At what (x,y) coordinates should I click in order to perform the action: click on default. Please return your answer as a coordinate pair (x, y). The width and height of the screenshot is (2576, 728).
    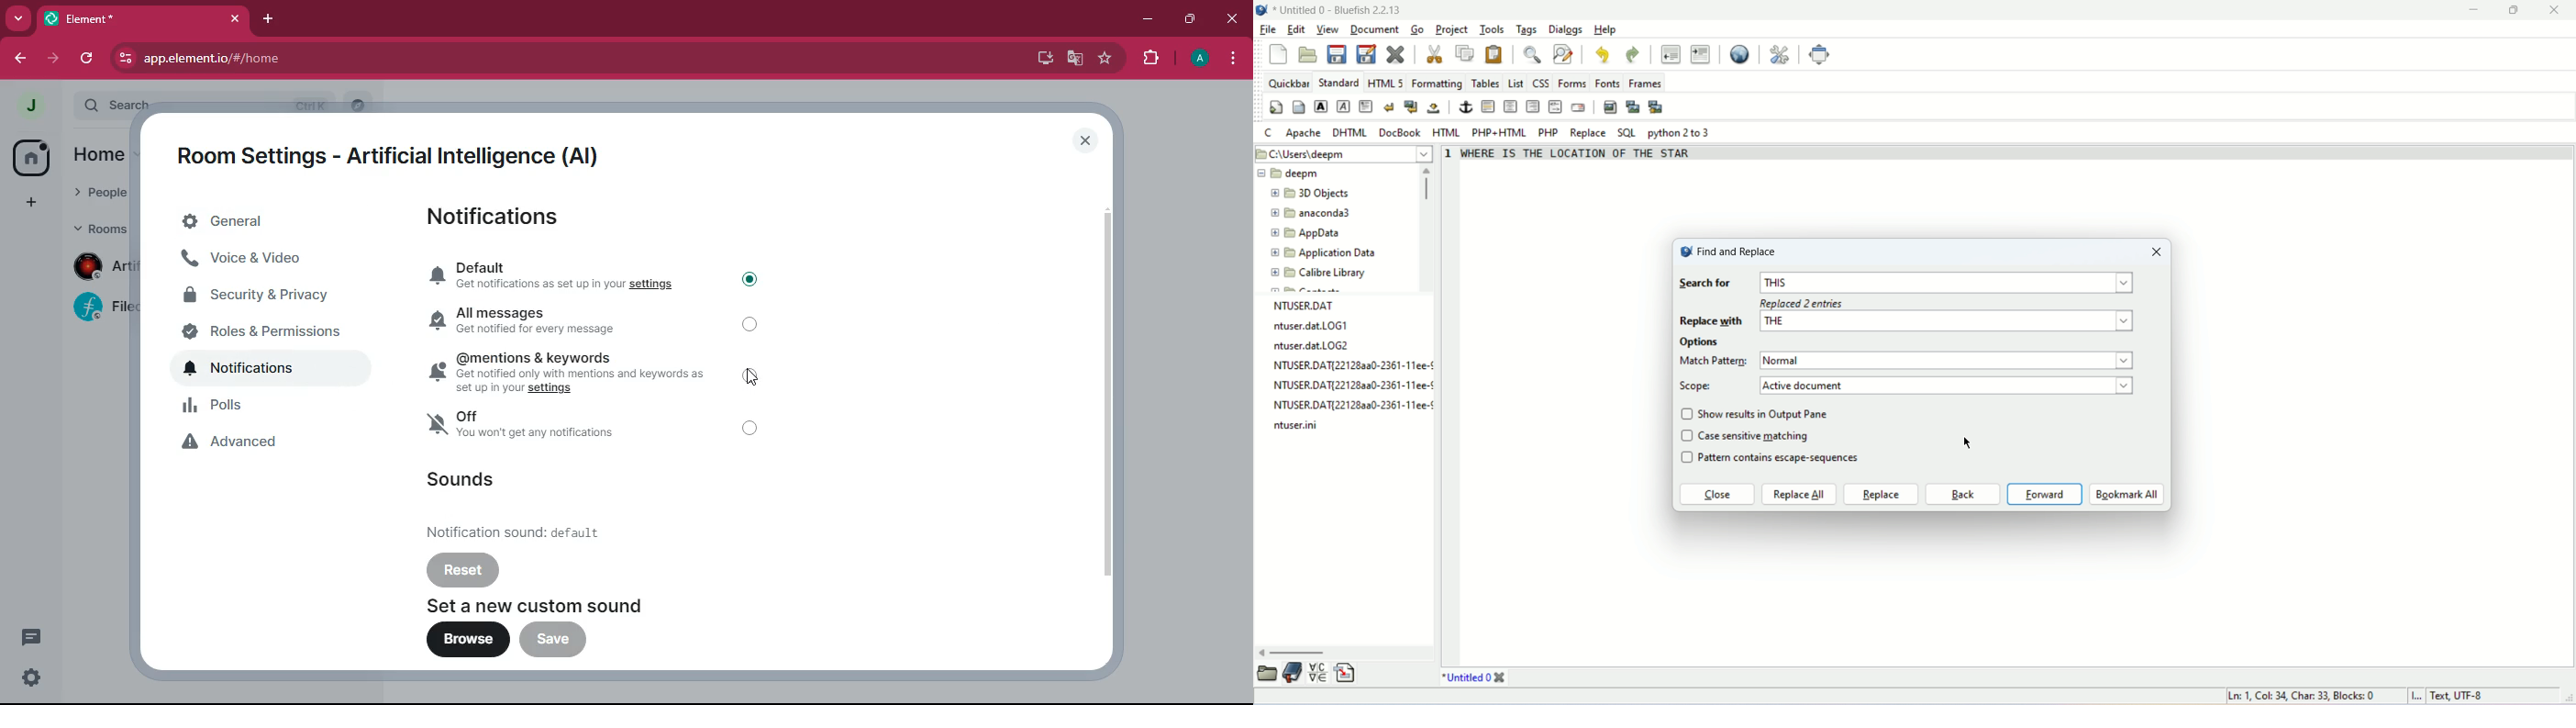
    Looking at the image, I should click on (530, 531).